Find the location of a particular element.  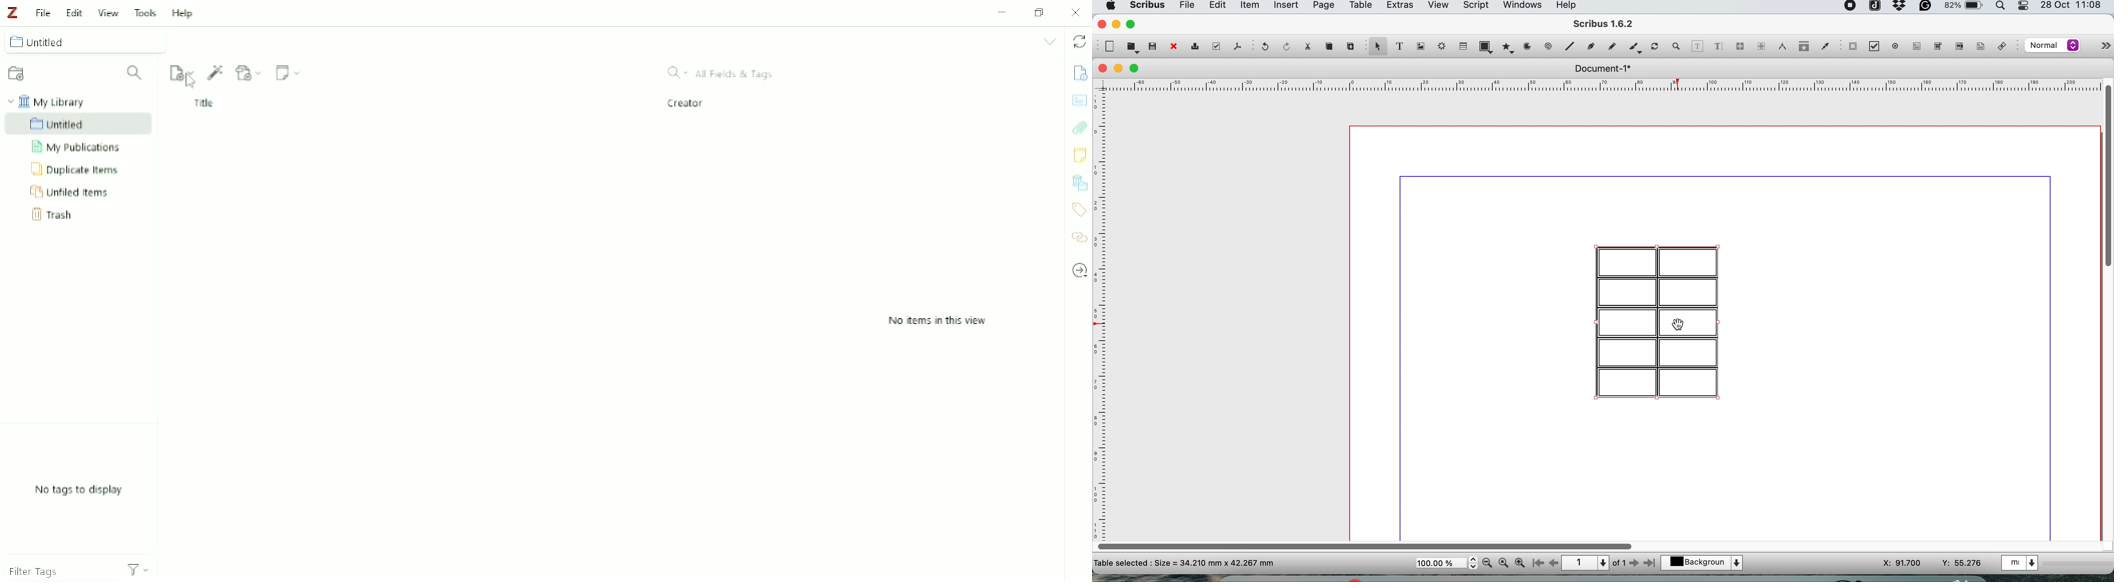

Info is located at coordinates (1080, 73).